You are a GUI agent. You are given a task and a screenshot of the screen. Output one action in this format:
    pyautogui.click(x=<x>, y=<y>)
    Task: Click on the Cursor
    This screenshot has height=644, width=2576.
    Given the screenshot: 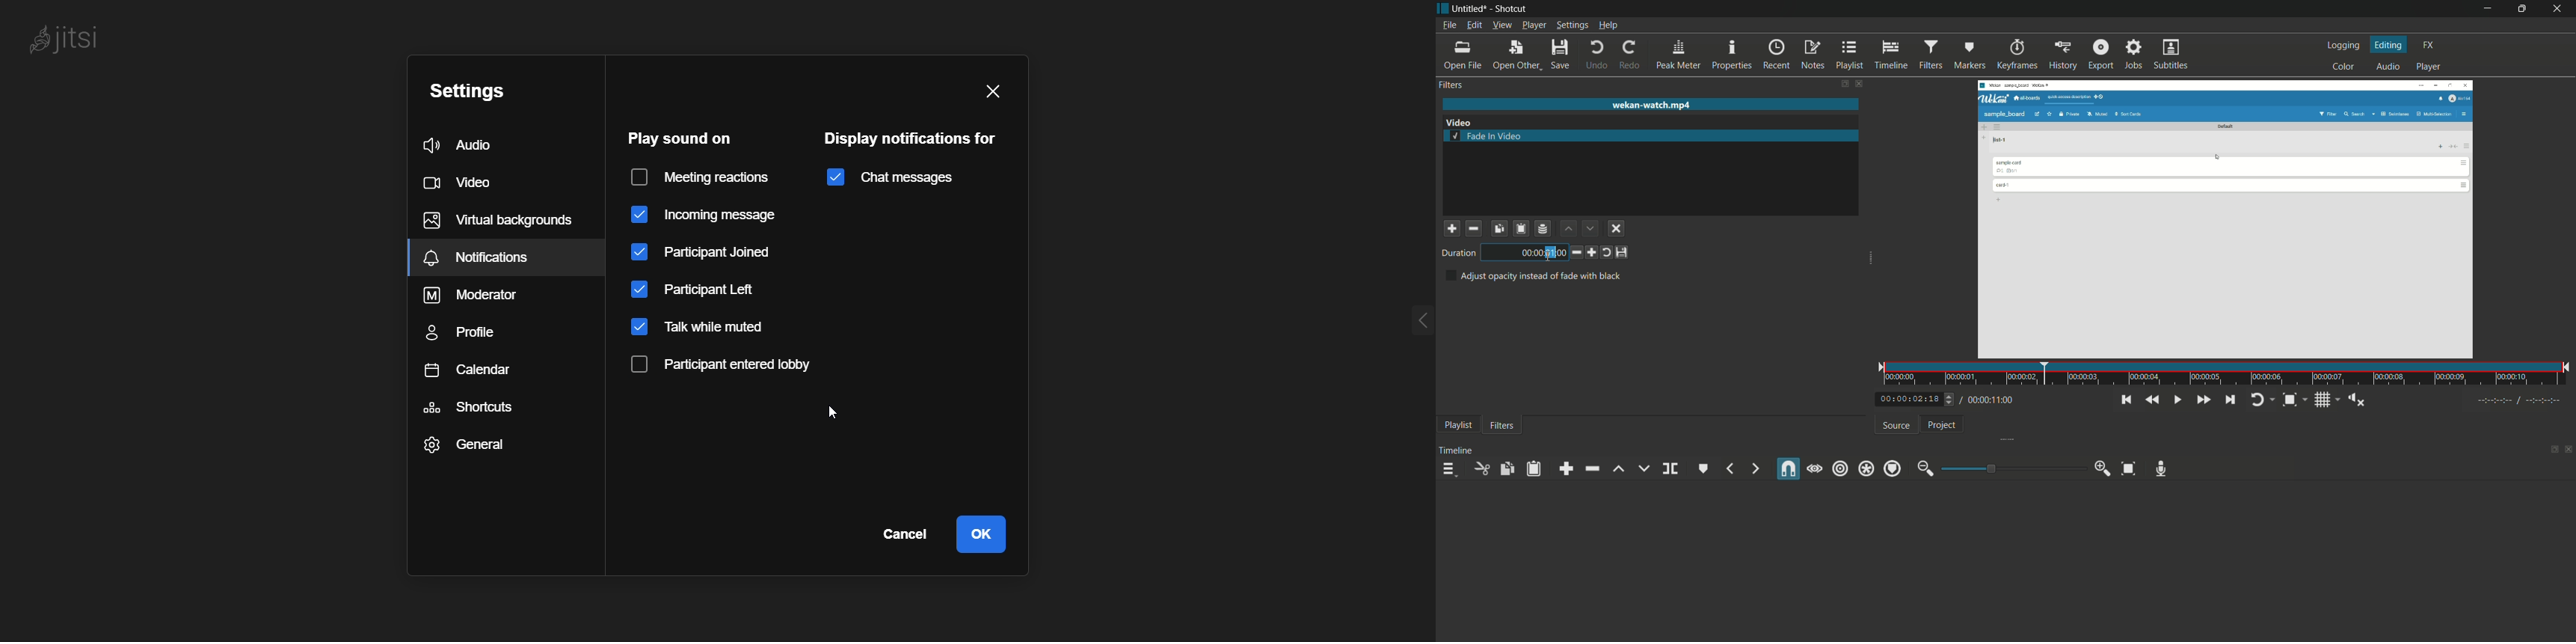 What is the action you would take?
    pyautogui.click(x=840, y=415)
    